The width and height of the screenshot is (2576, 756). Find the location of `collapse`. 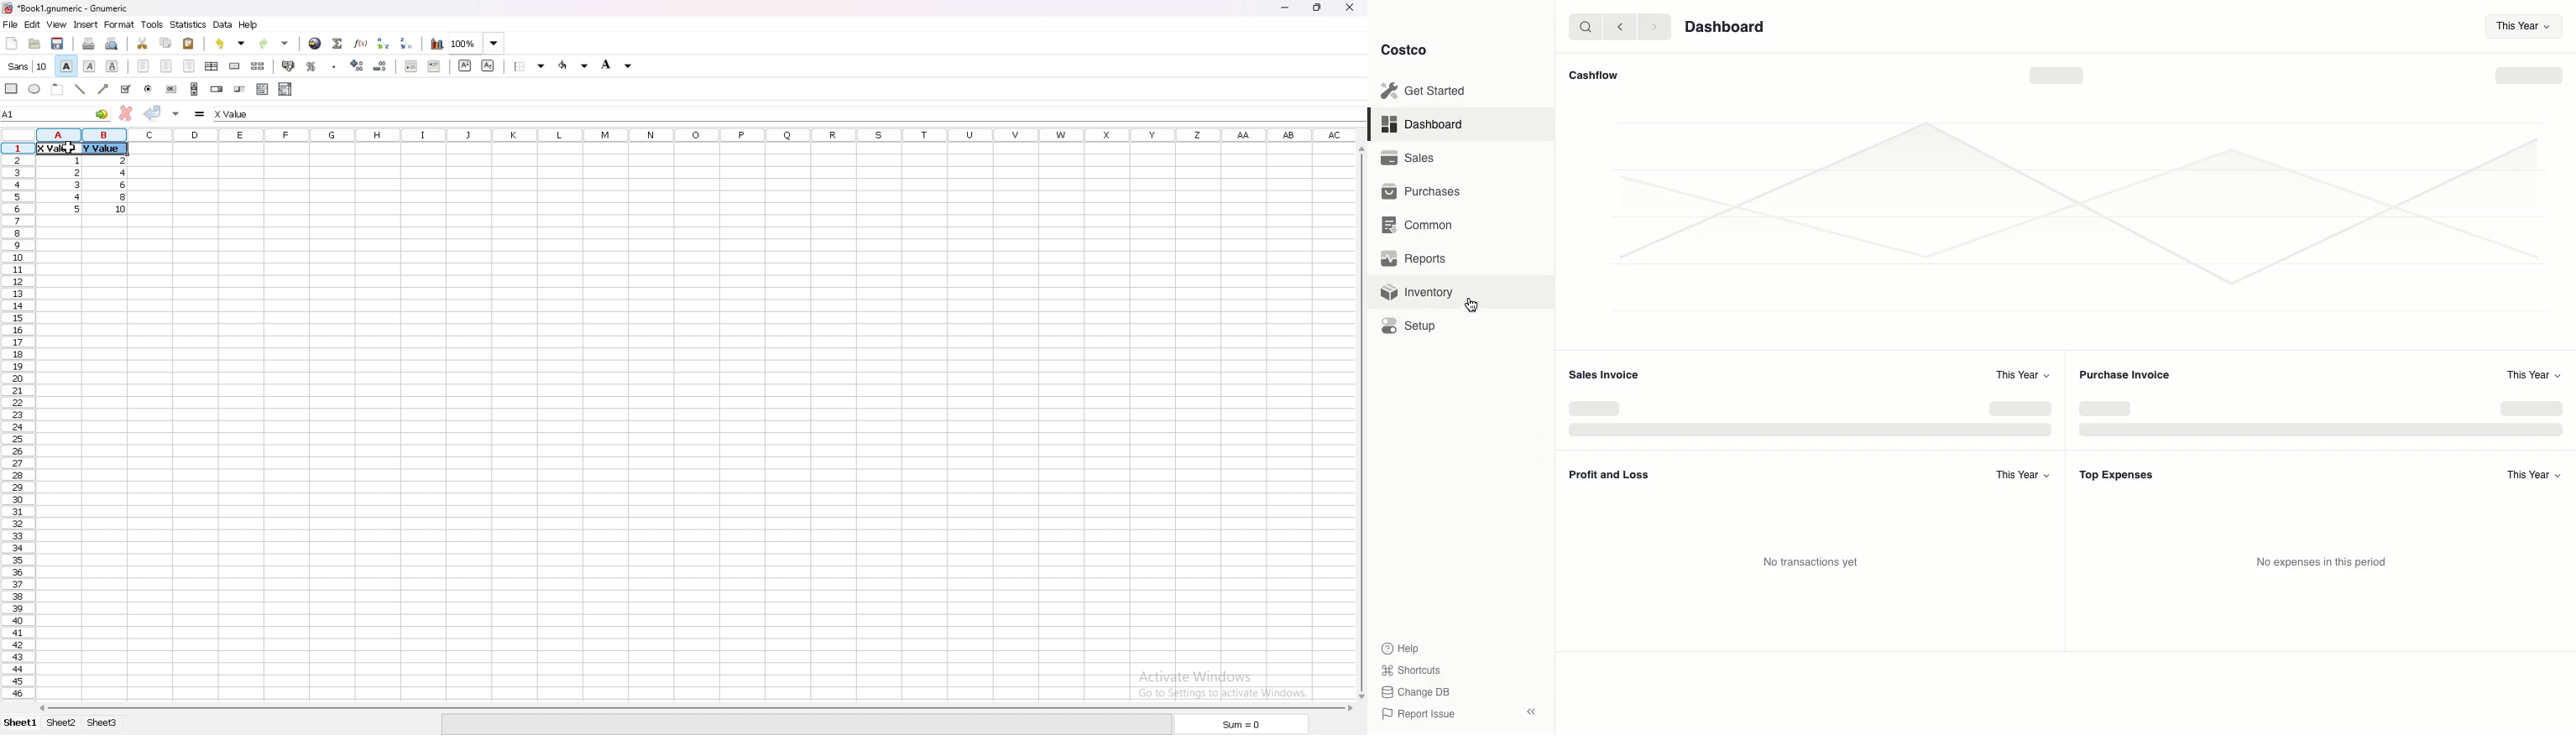

collapse is located at coordinates (1530, 711).